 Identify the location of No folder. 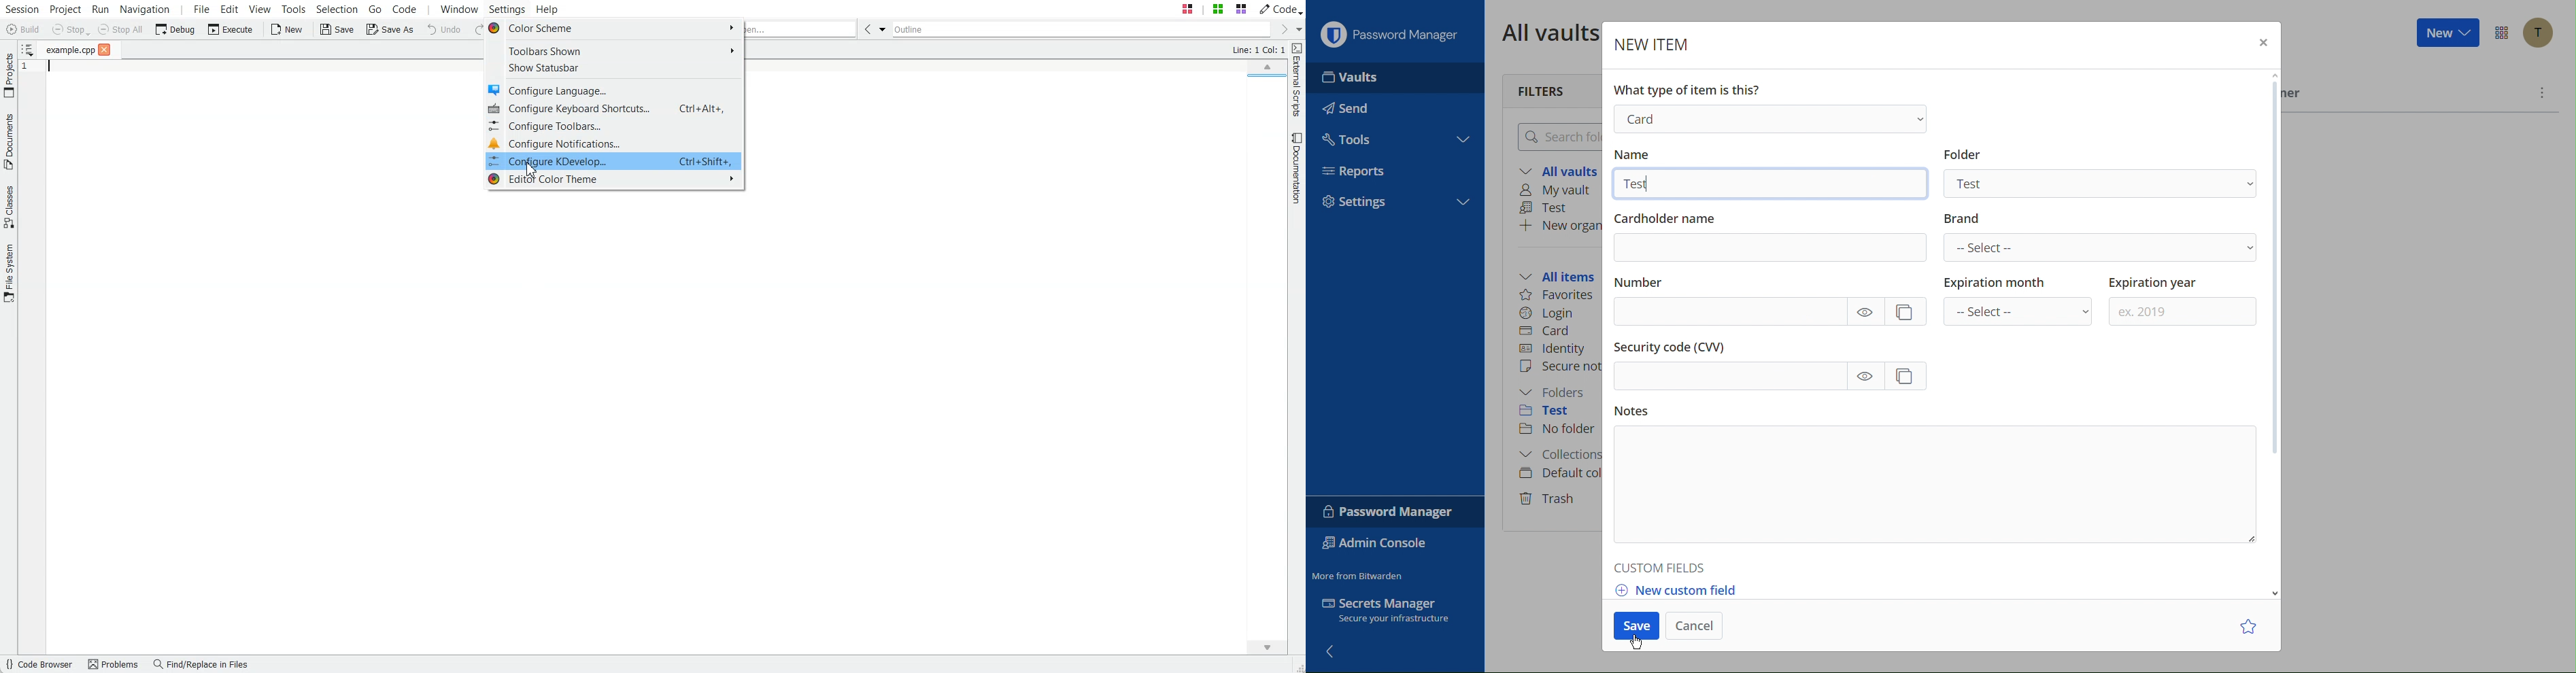
(1563, 429).